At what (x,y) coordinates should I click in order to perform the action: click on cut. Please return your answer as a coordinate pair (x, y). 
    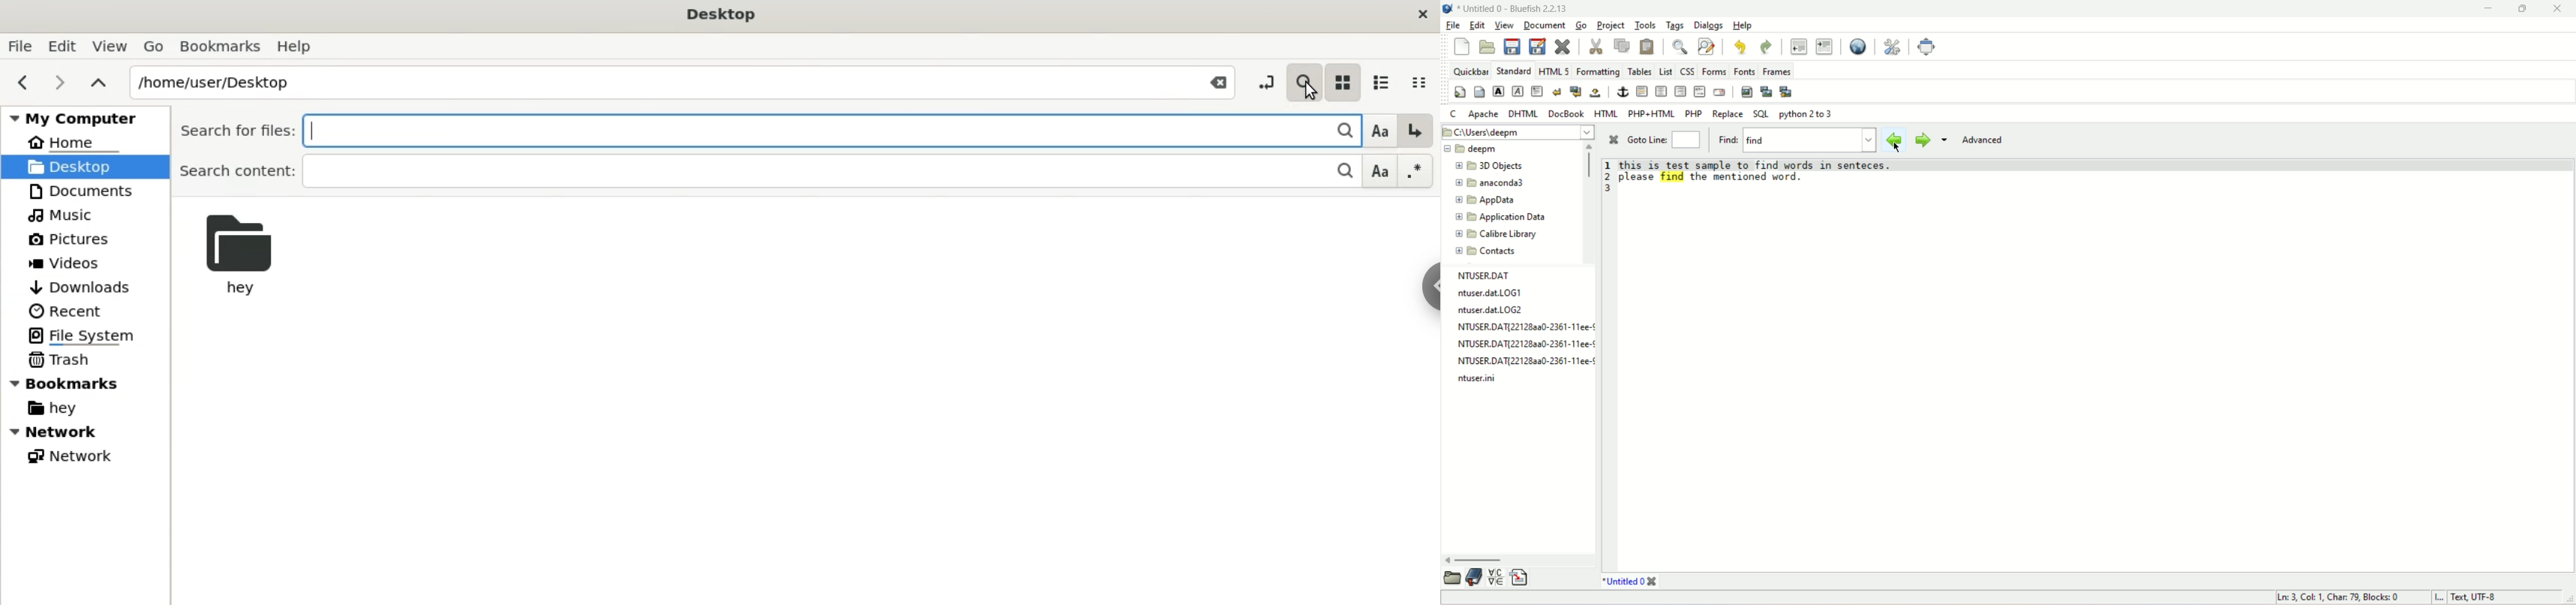
    Looking at the image, I should click on (1595, 47).